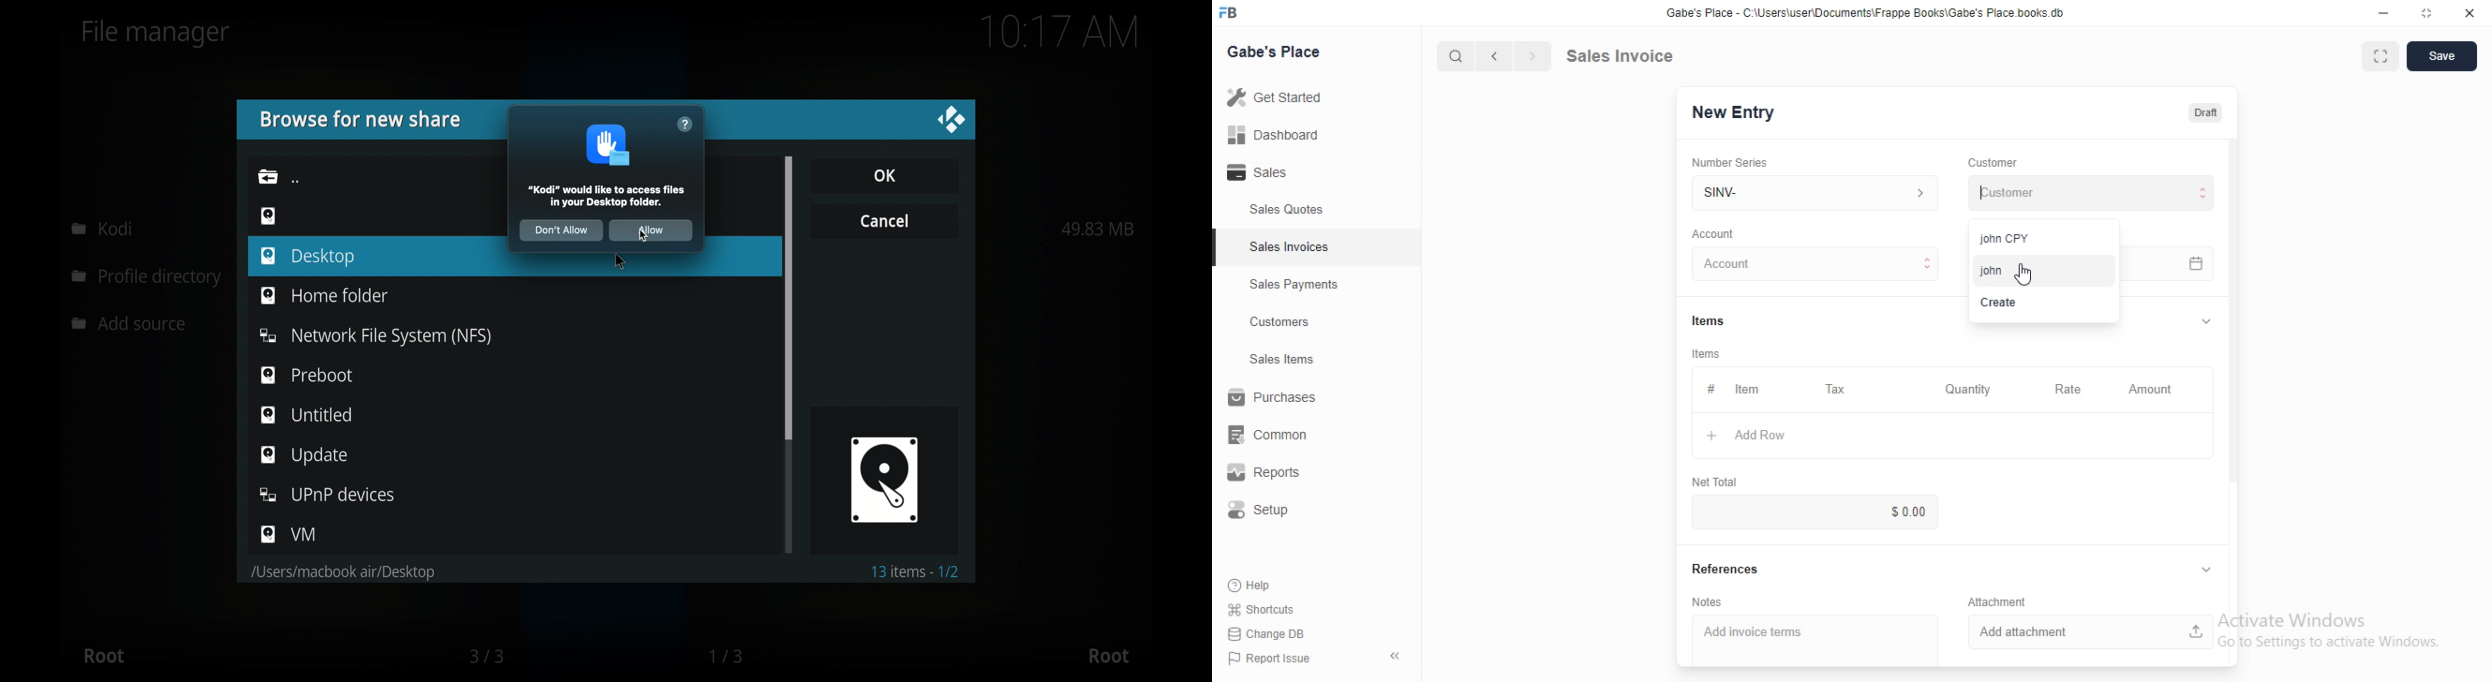 The width and height of the screenshot is (2492, 700). I want to click on cursor, so click(618, 261).